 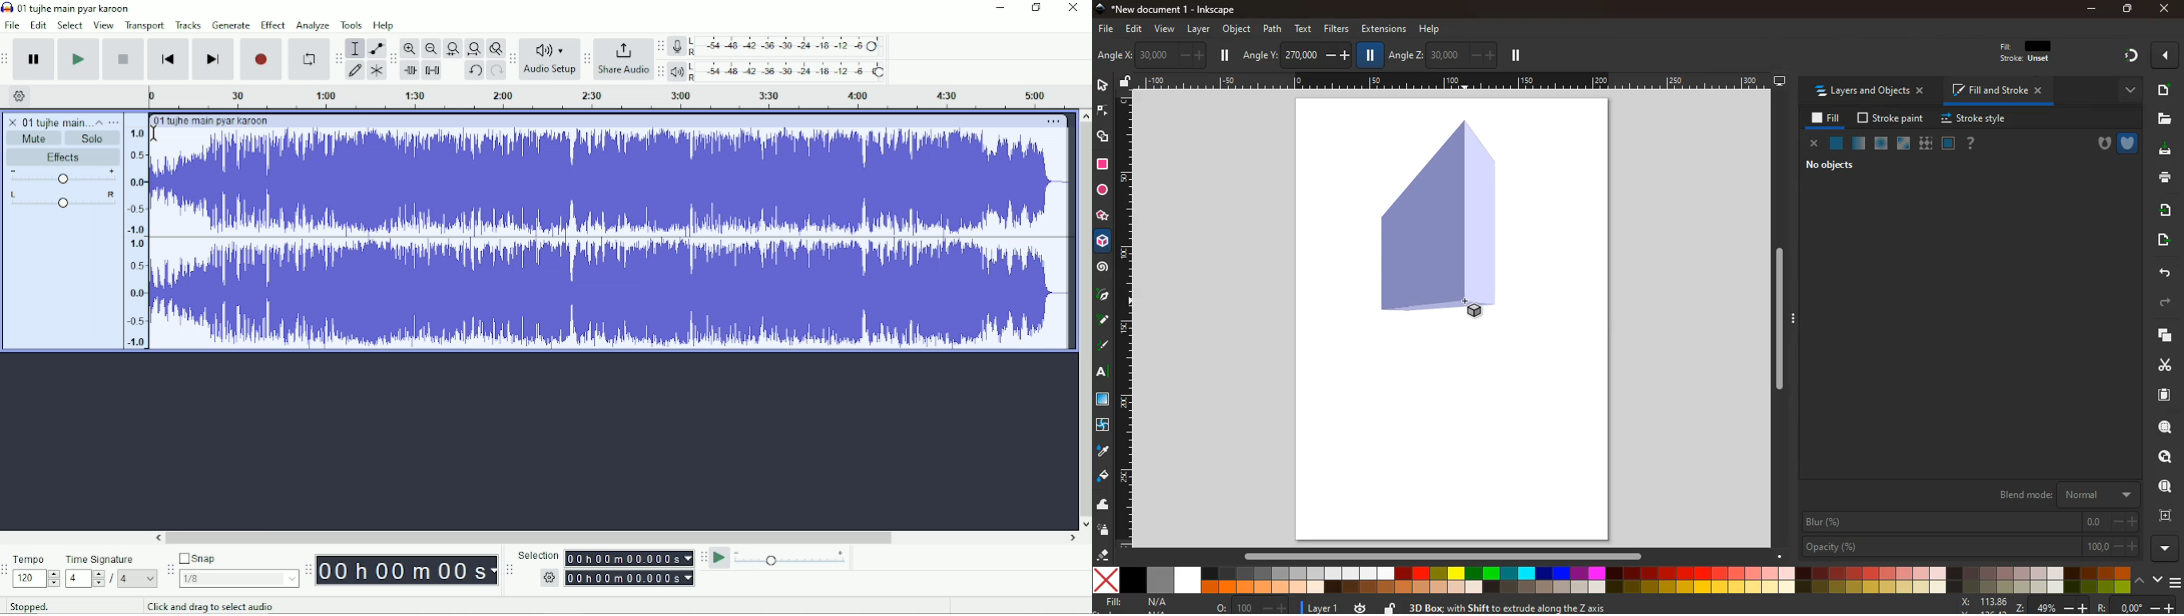 I want to click on object, so click(x=1237, y=29).